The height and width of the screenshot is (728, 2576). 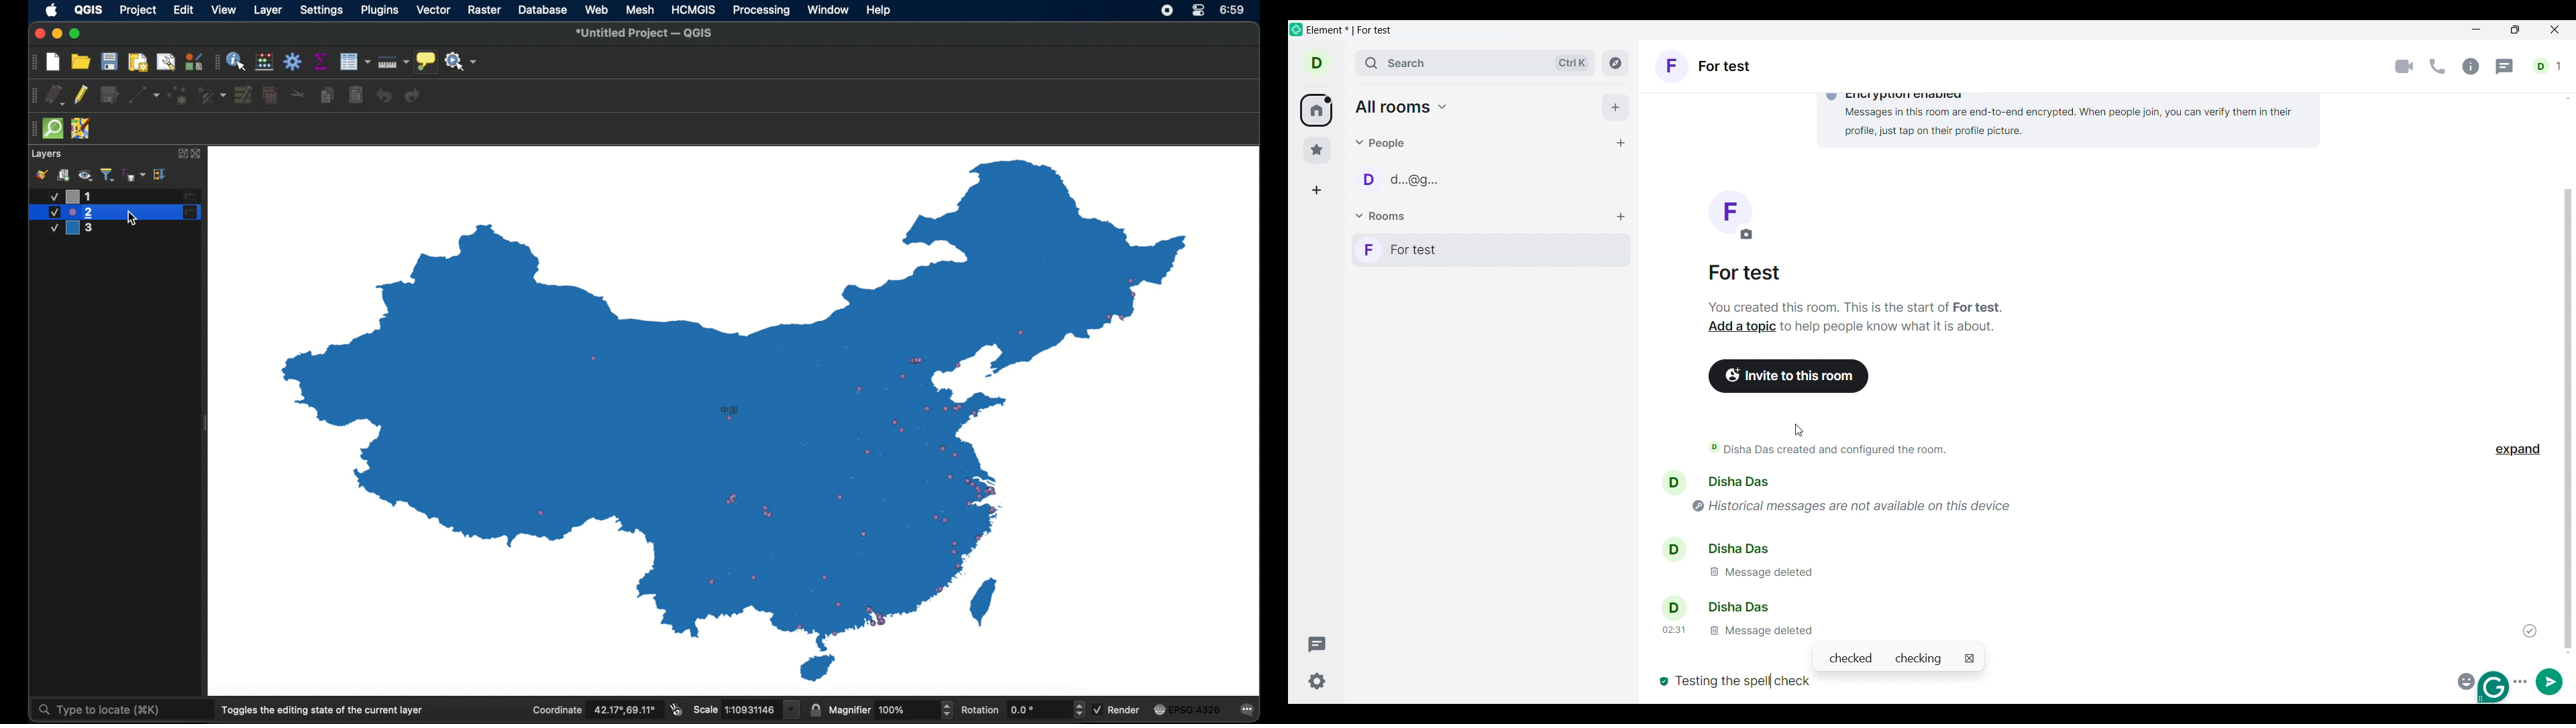 What do you see at coordinates (1383, 143) in the screenshot?
I see `People ` at bounding box center [1383, 143].